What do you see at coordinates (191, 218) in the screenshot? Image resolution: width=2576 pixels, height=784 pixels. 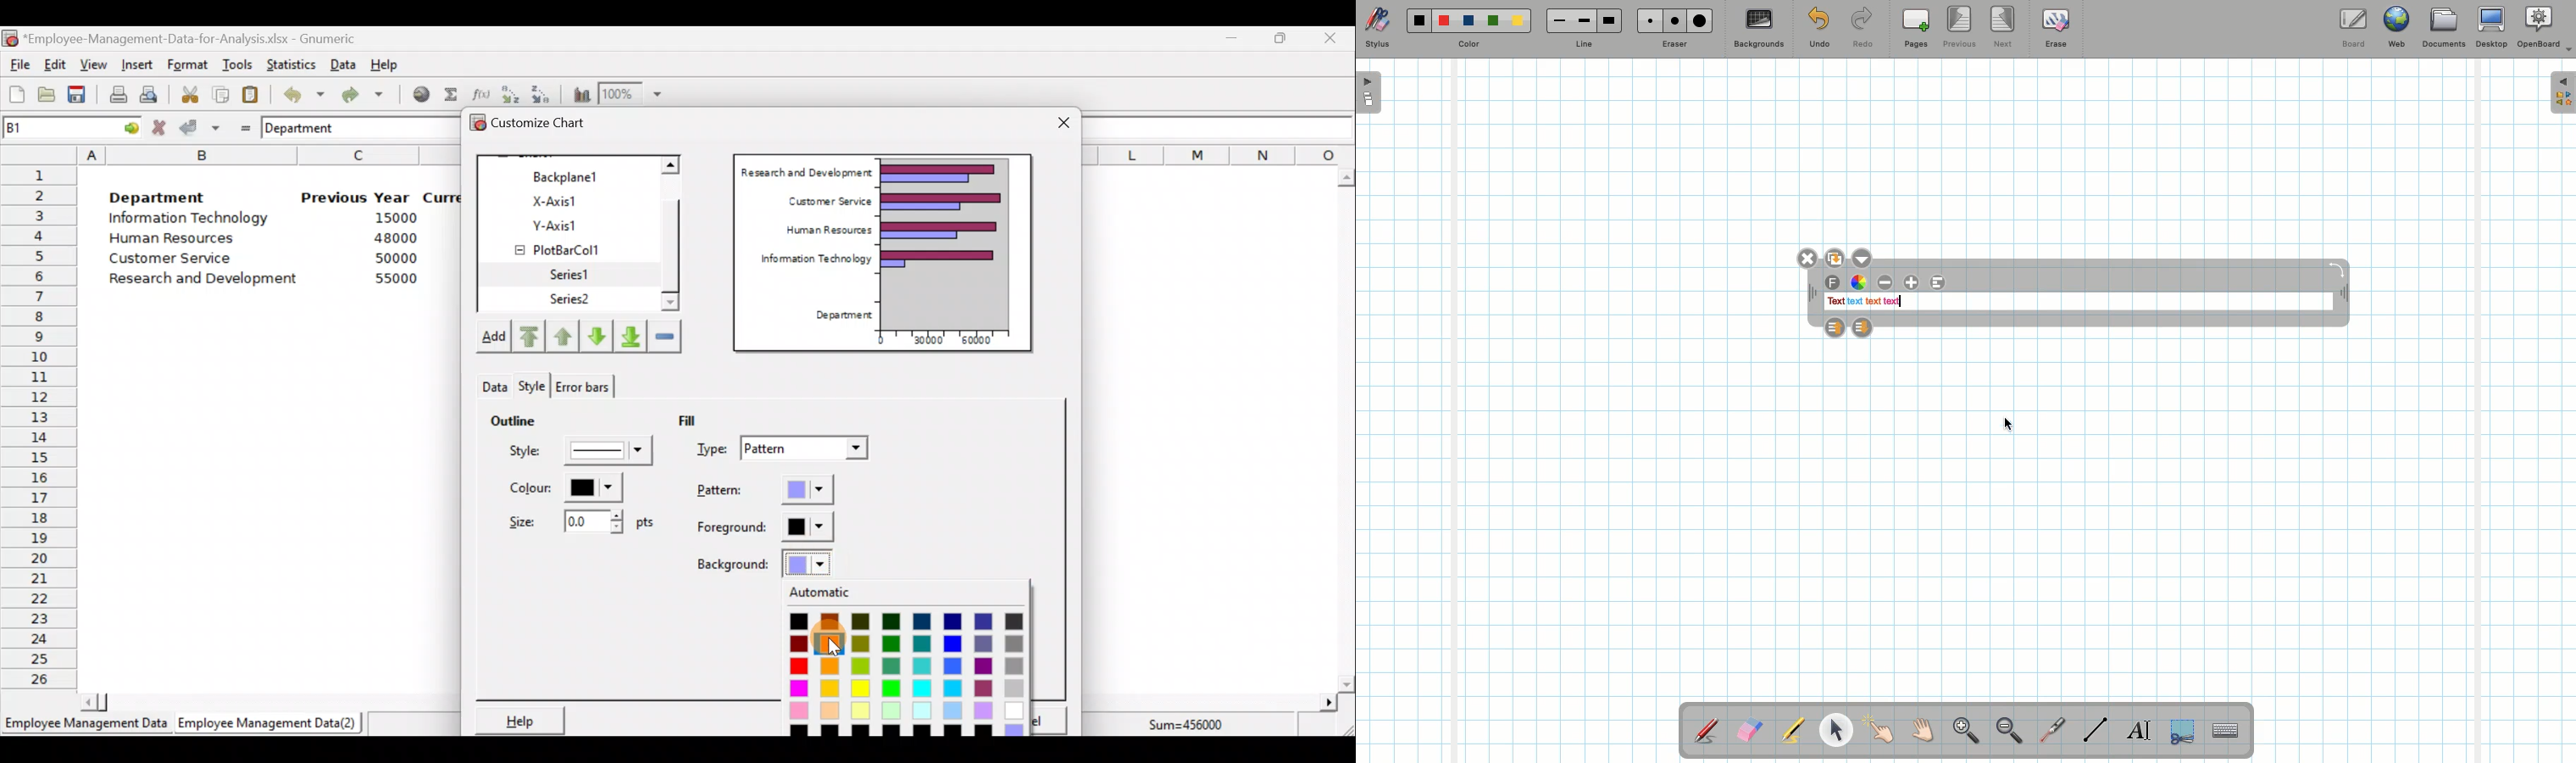 I see `Information Technology` at bounding box center [191, 218].